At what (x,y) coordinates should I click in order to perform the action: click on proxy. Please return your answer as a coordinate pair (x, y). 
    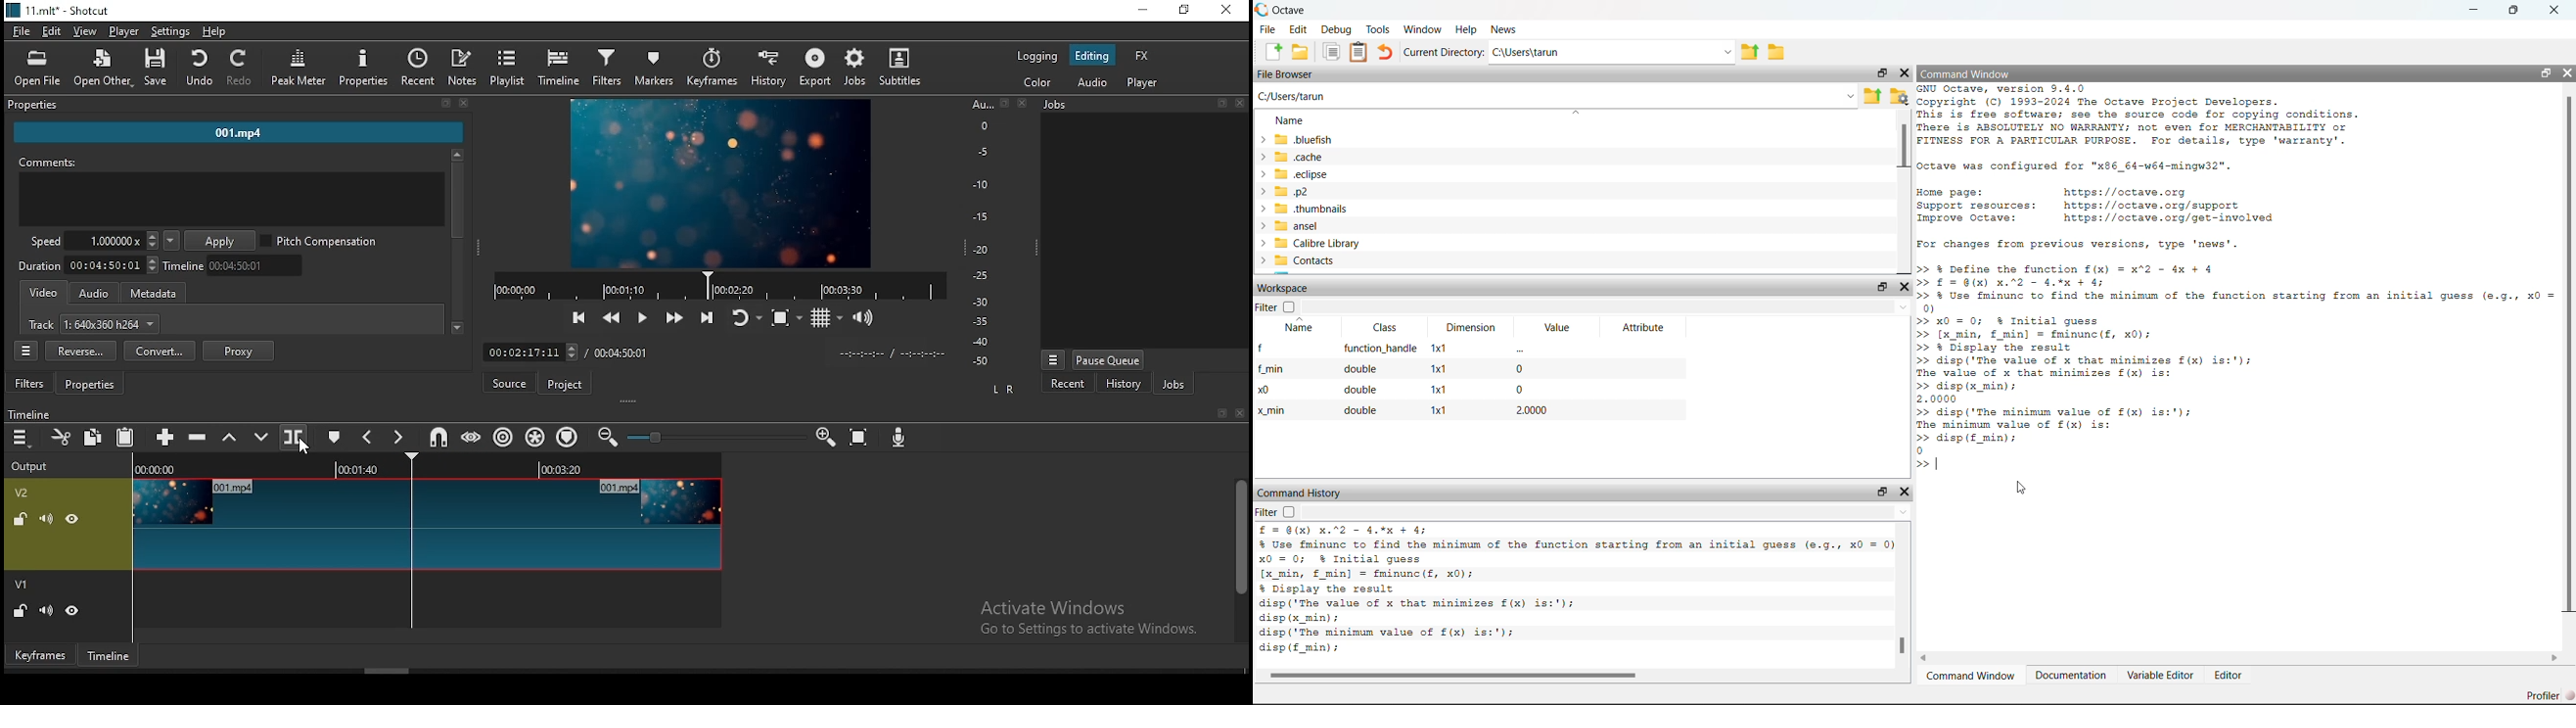
    Looking at the image, I should click on (239, 351).